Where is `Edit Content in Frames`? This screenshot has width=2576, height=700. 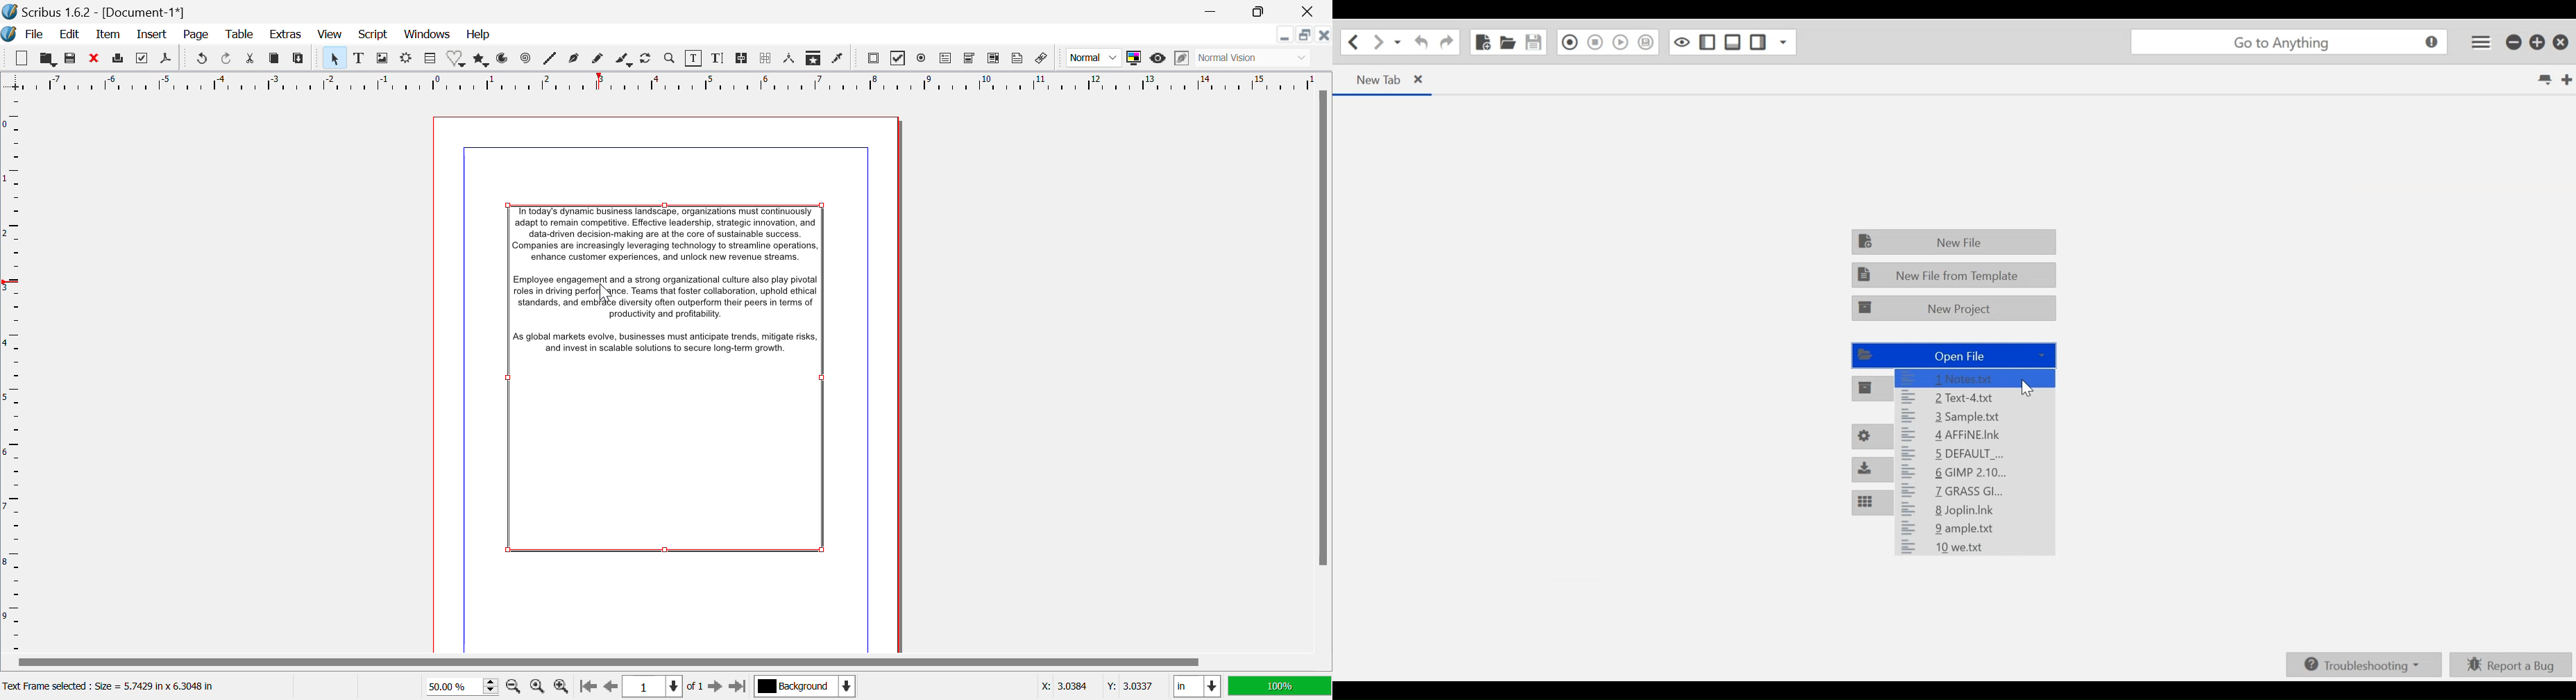 Edit Content in Frames is located at coordinates (694, 58).